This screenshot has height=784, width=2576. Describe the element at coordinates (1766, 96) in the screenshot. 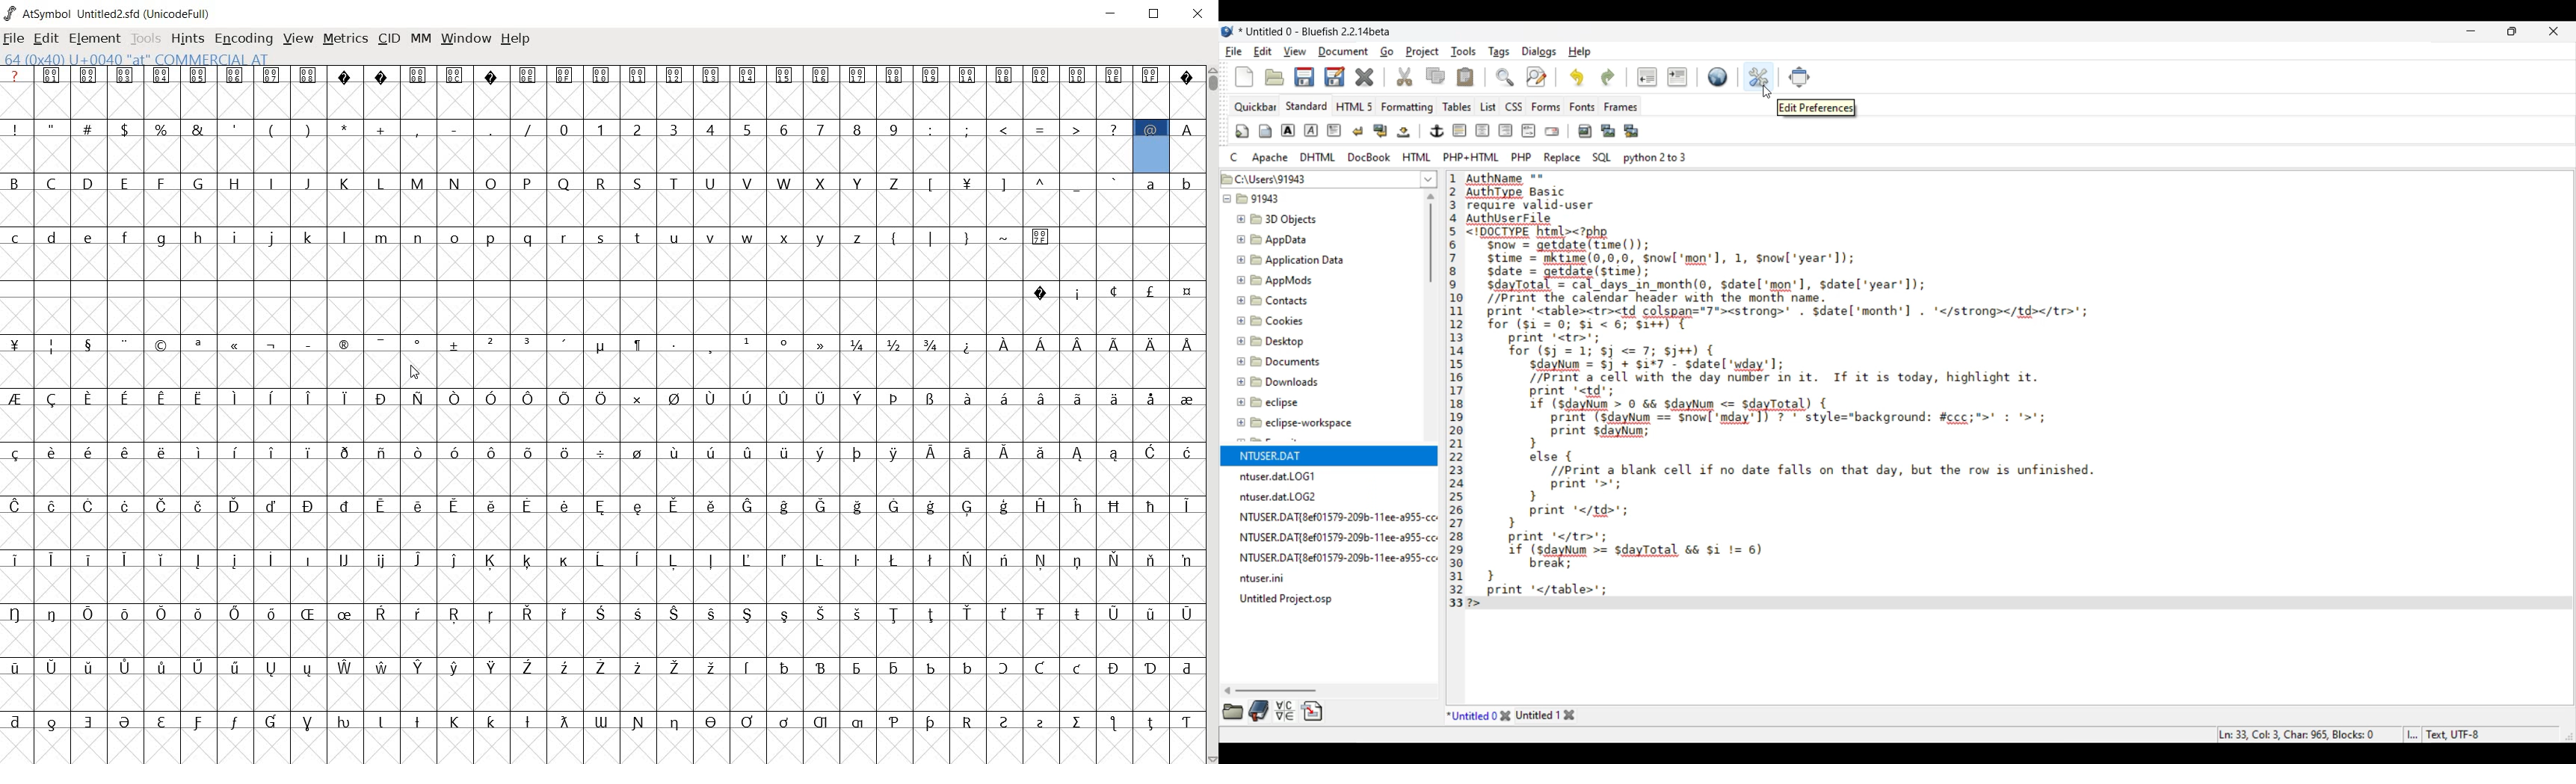

I see `cursor` at that location.